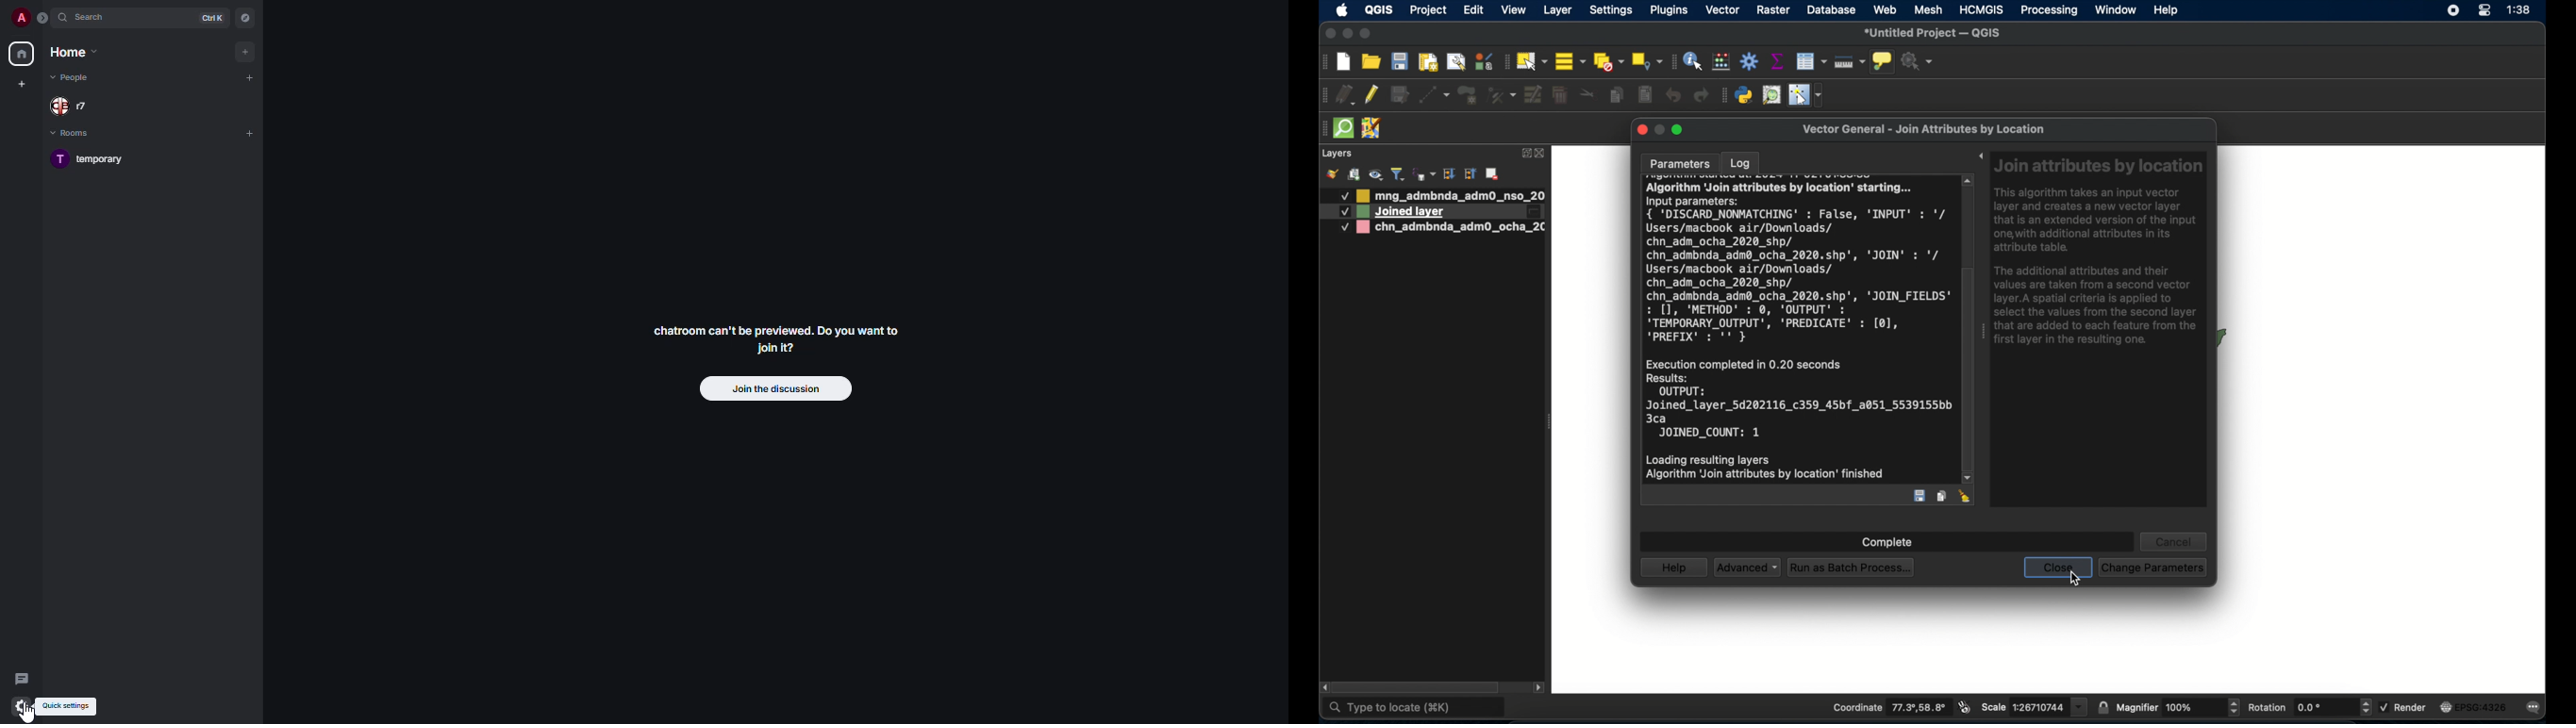 Image resolution: width=2576 pixels, height=728 pixels. Describe the element at coordinates (1343, 212) in the screenshot. I see `` at that location.